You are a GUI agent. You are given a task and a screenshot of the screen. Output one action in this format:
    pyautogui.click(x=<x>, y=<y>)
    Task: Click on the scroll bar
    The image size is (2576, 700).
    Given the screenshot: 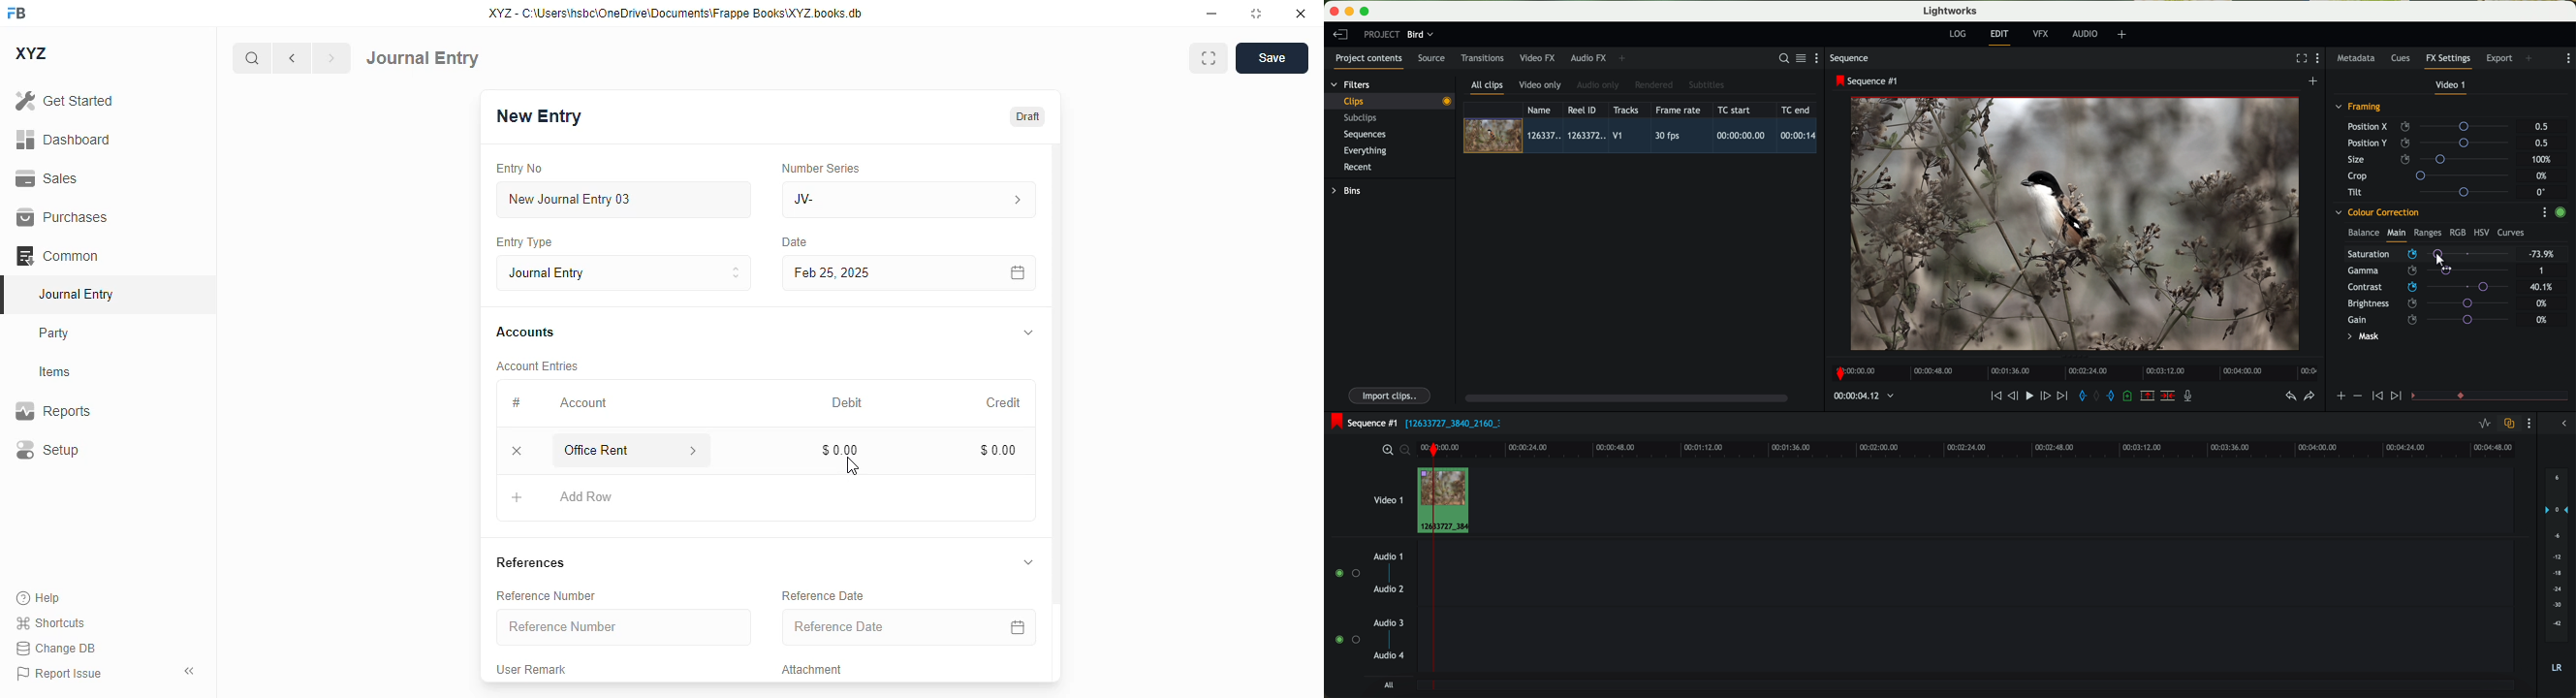 What is the action you would take?
    pyautogui.click(x=1057, y=411)
    